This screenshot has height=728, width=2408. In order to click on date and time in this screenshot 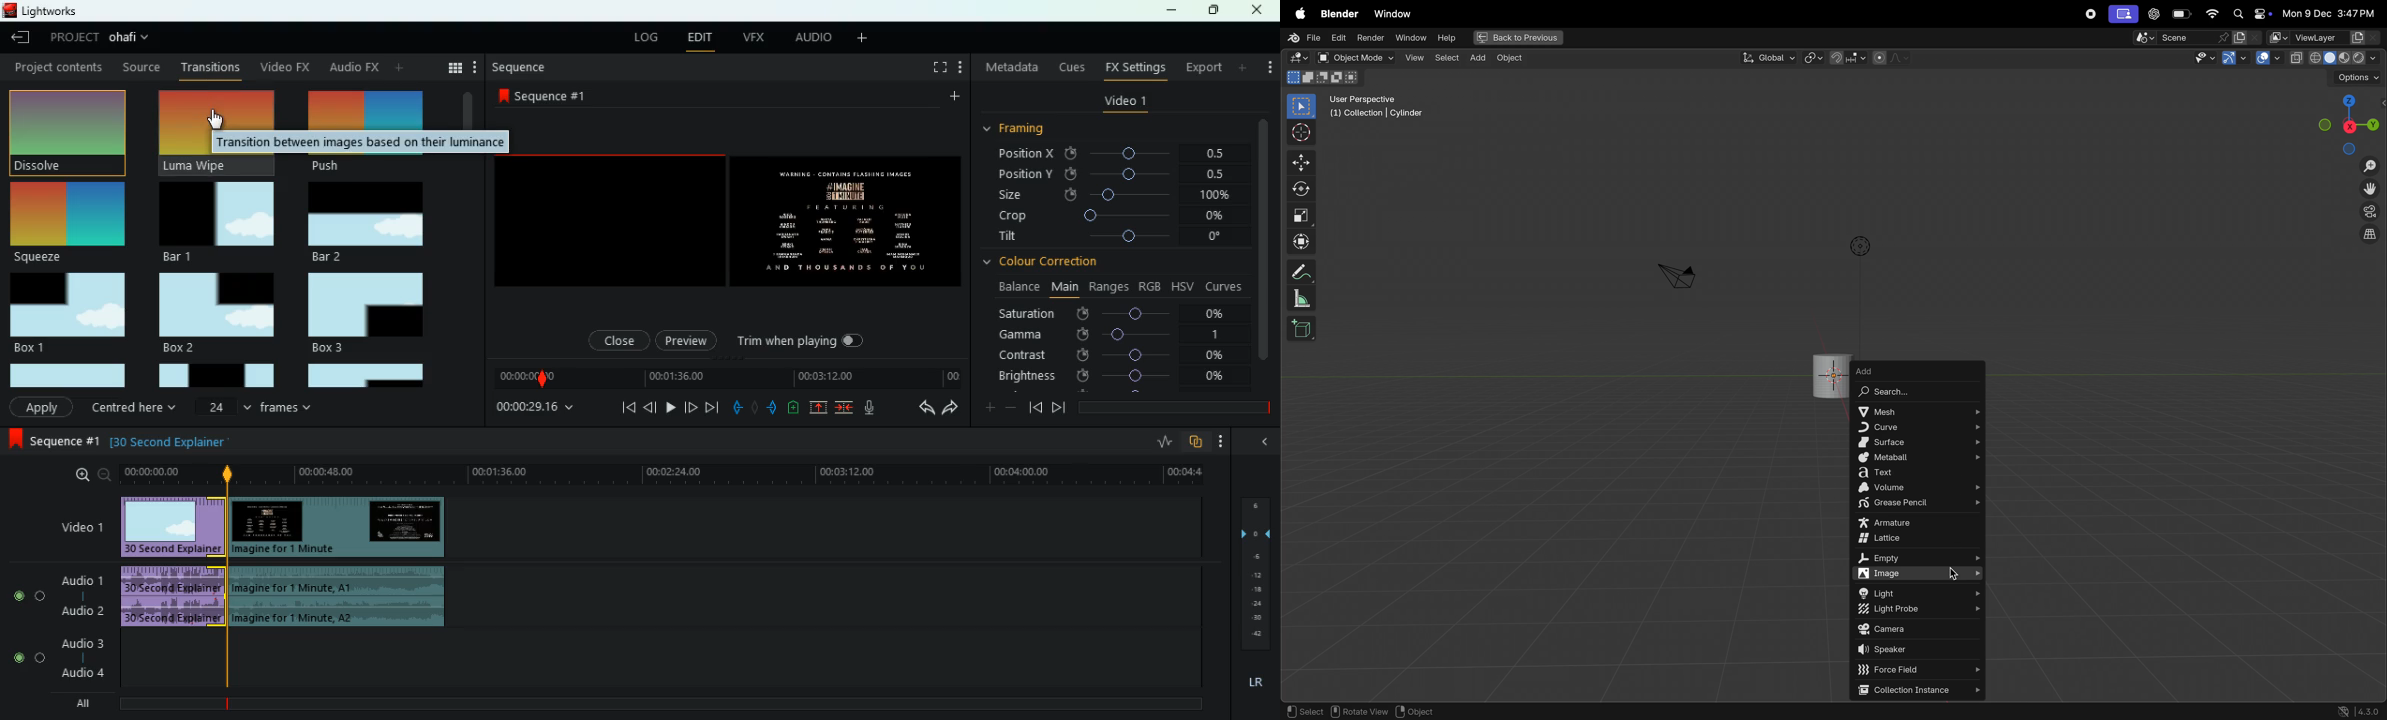, I will do `click(2328, 14)`.